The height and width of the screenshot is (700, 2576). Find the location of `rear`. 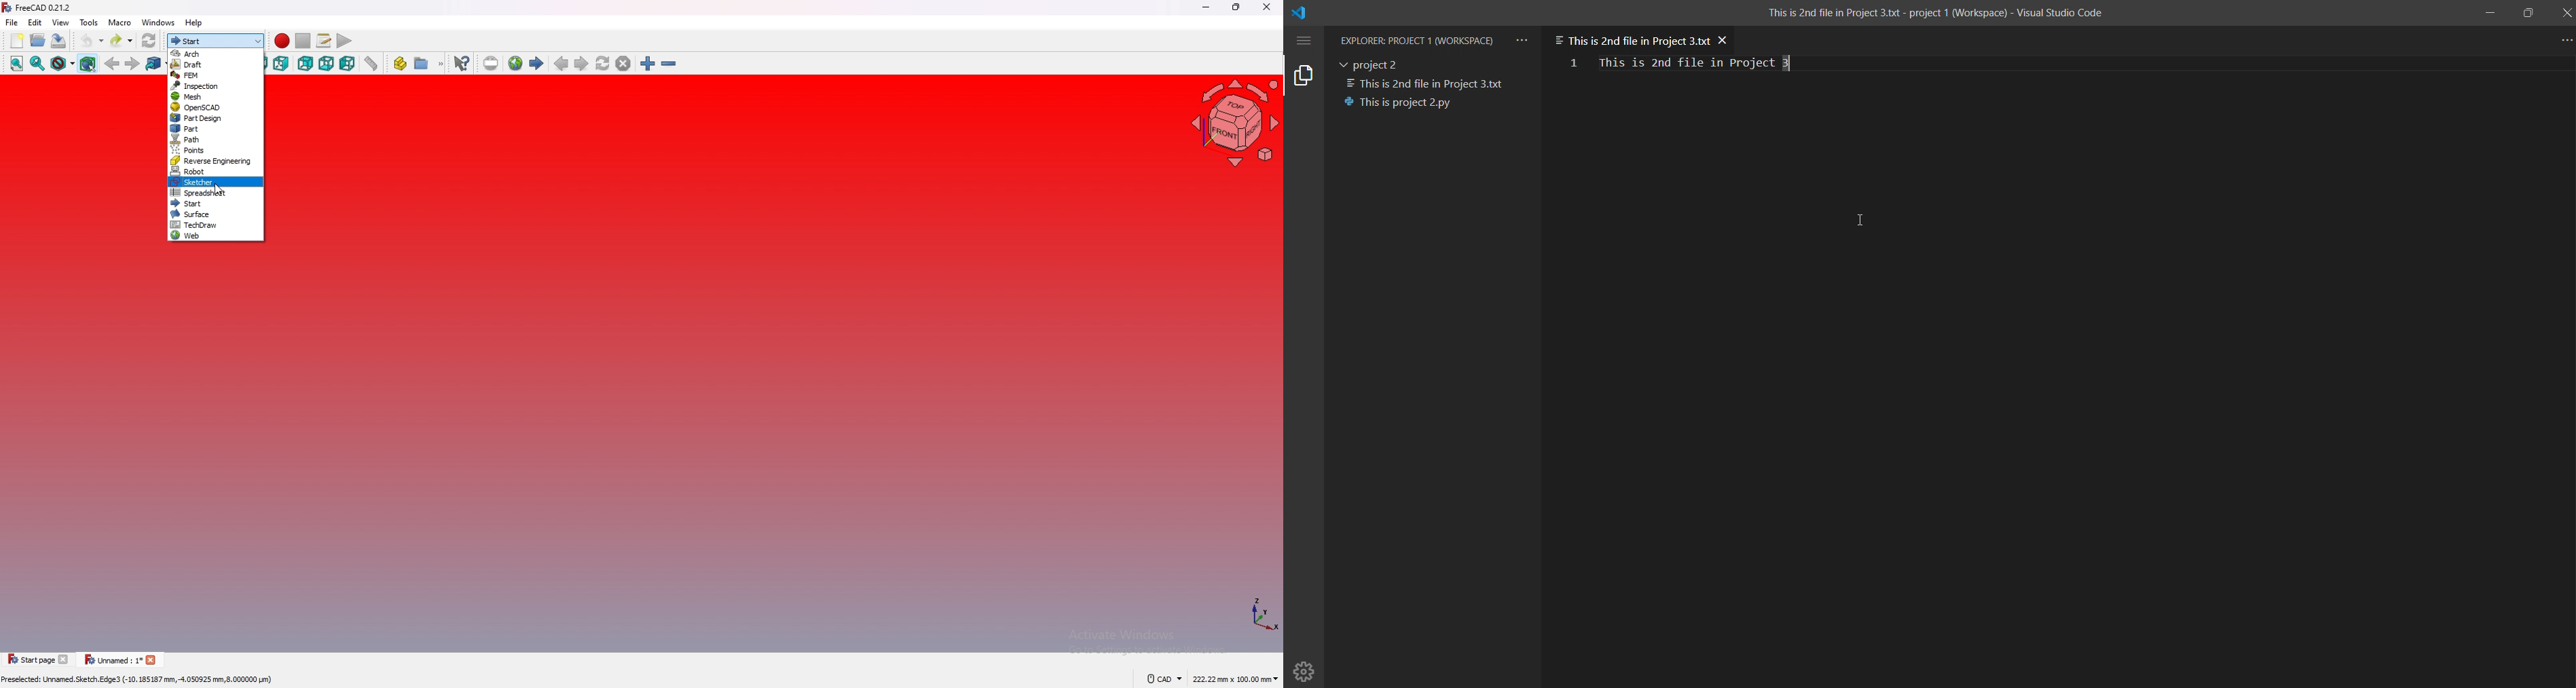

rear is located at coordinates (305, 63).